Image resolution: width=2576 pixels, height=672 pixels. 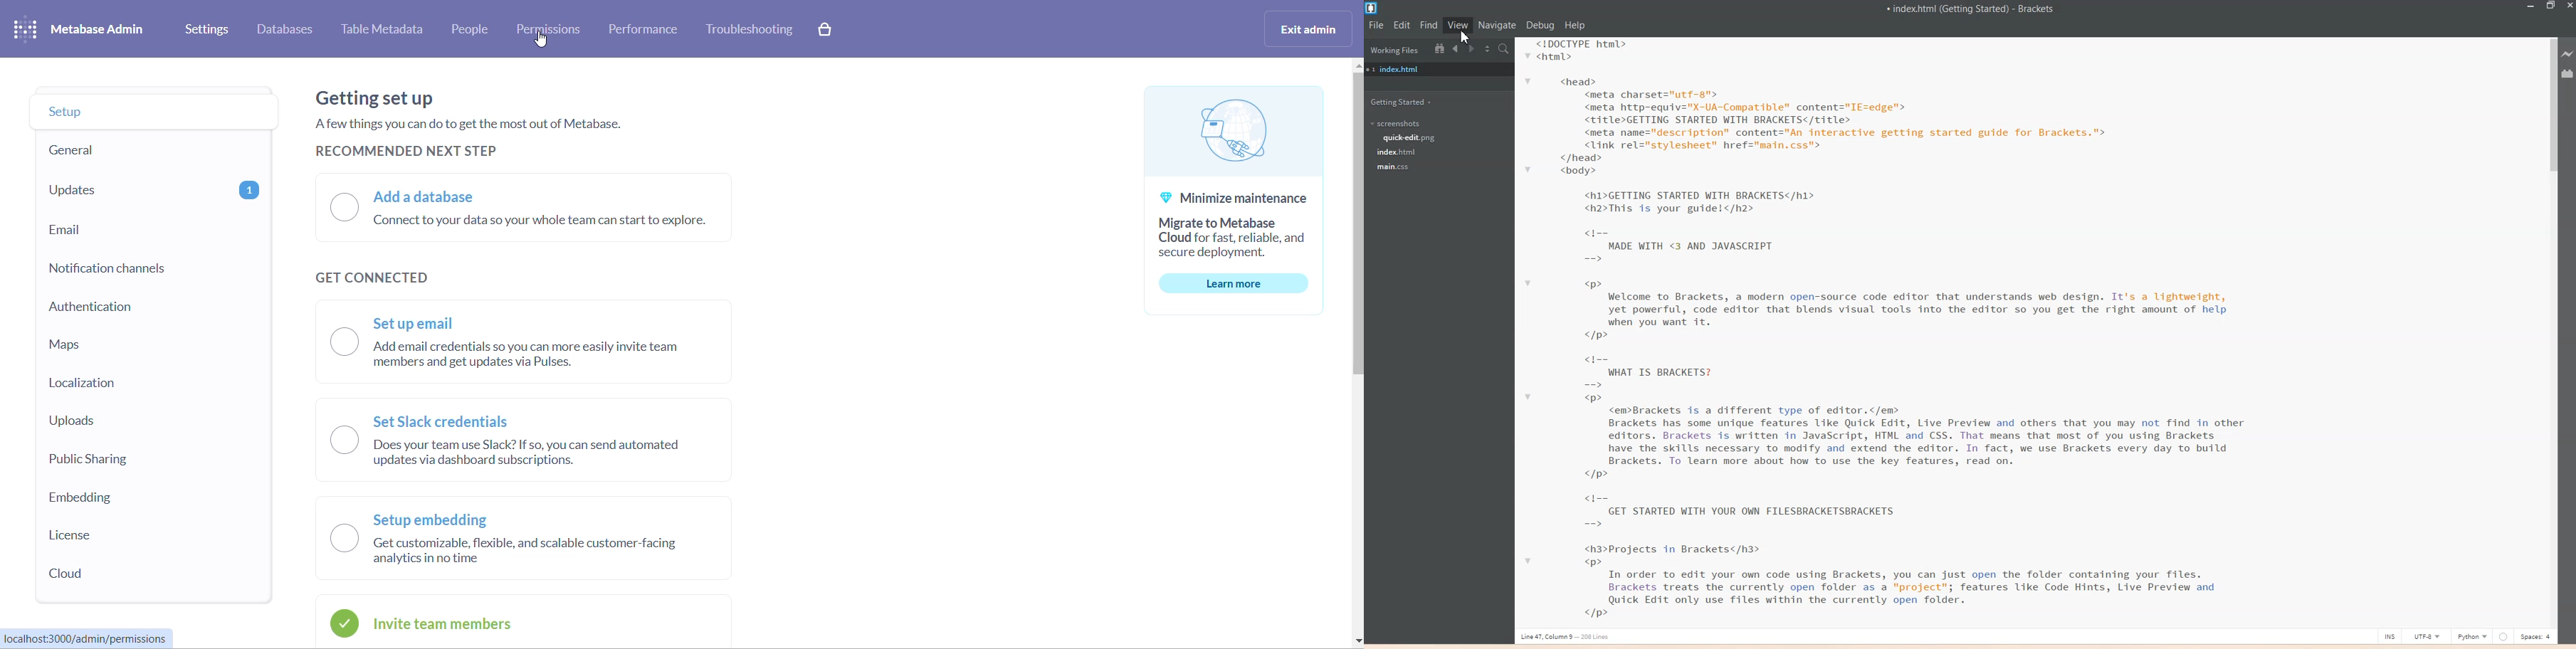 What do you see at coordinates (1428, 25) in the screenshot?
I see `Find` at bounding box center [1428, 25].